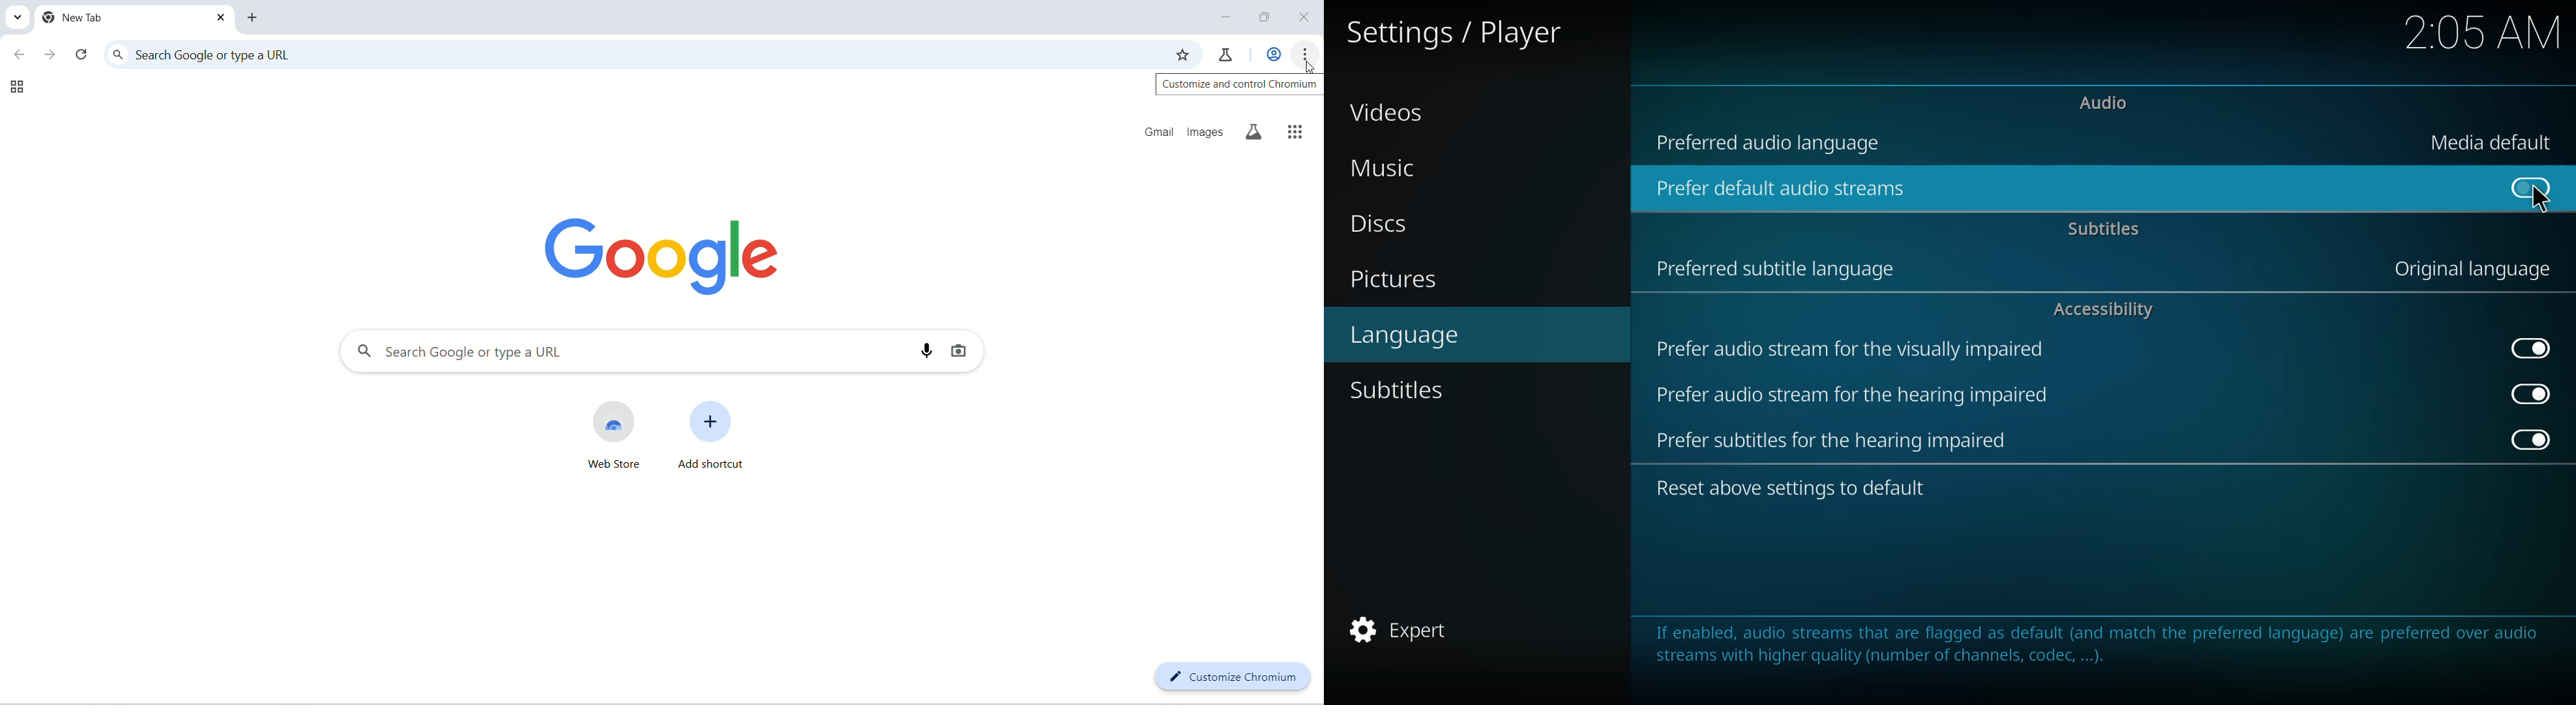  What do you see at coordinates (2532, 347) in the screenshot?
I see `disabled` at bounding box center [2532, 347].